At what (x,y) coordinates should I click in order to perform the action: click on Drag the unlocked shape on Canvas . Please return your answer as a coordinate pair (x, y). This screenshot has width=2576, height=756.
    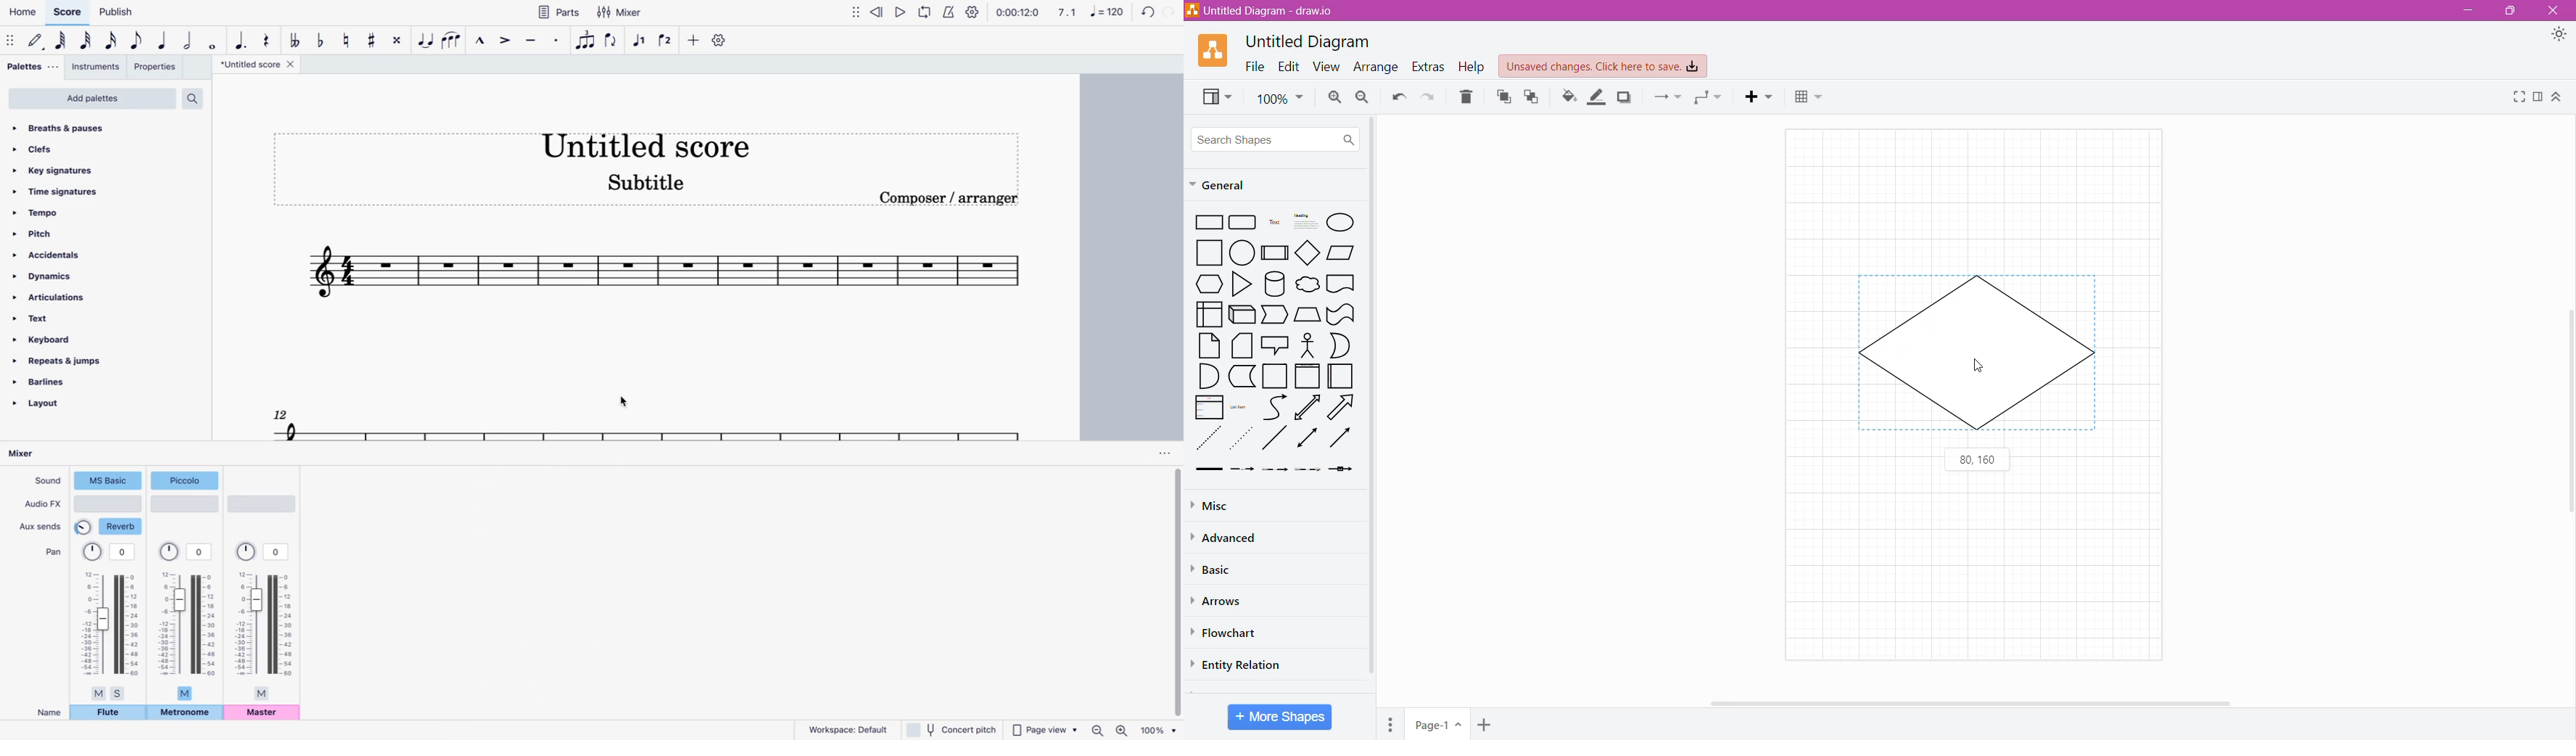
    Looking at the image, I should click on (1980, 355).